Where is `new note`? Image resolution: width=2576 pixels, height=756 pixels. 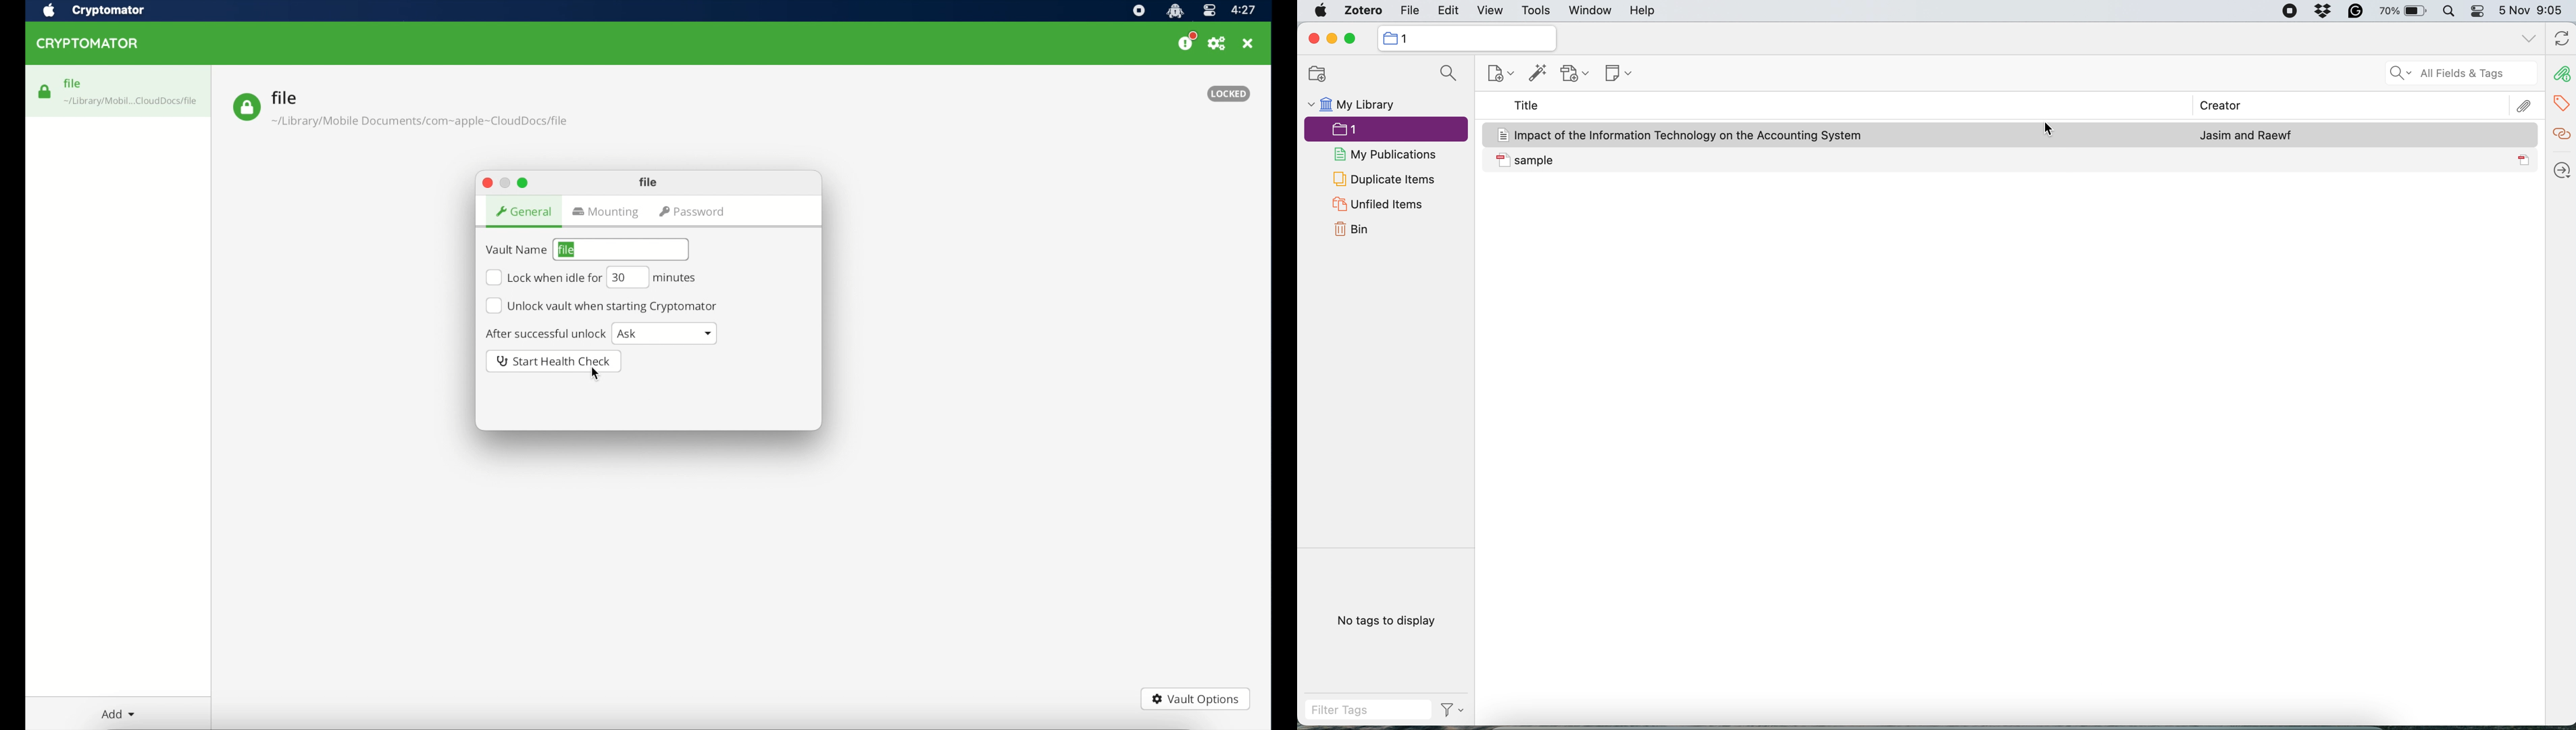 new note is located at coordinates (1615, 71).